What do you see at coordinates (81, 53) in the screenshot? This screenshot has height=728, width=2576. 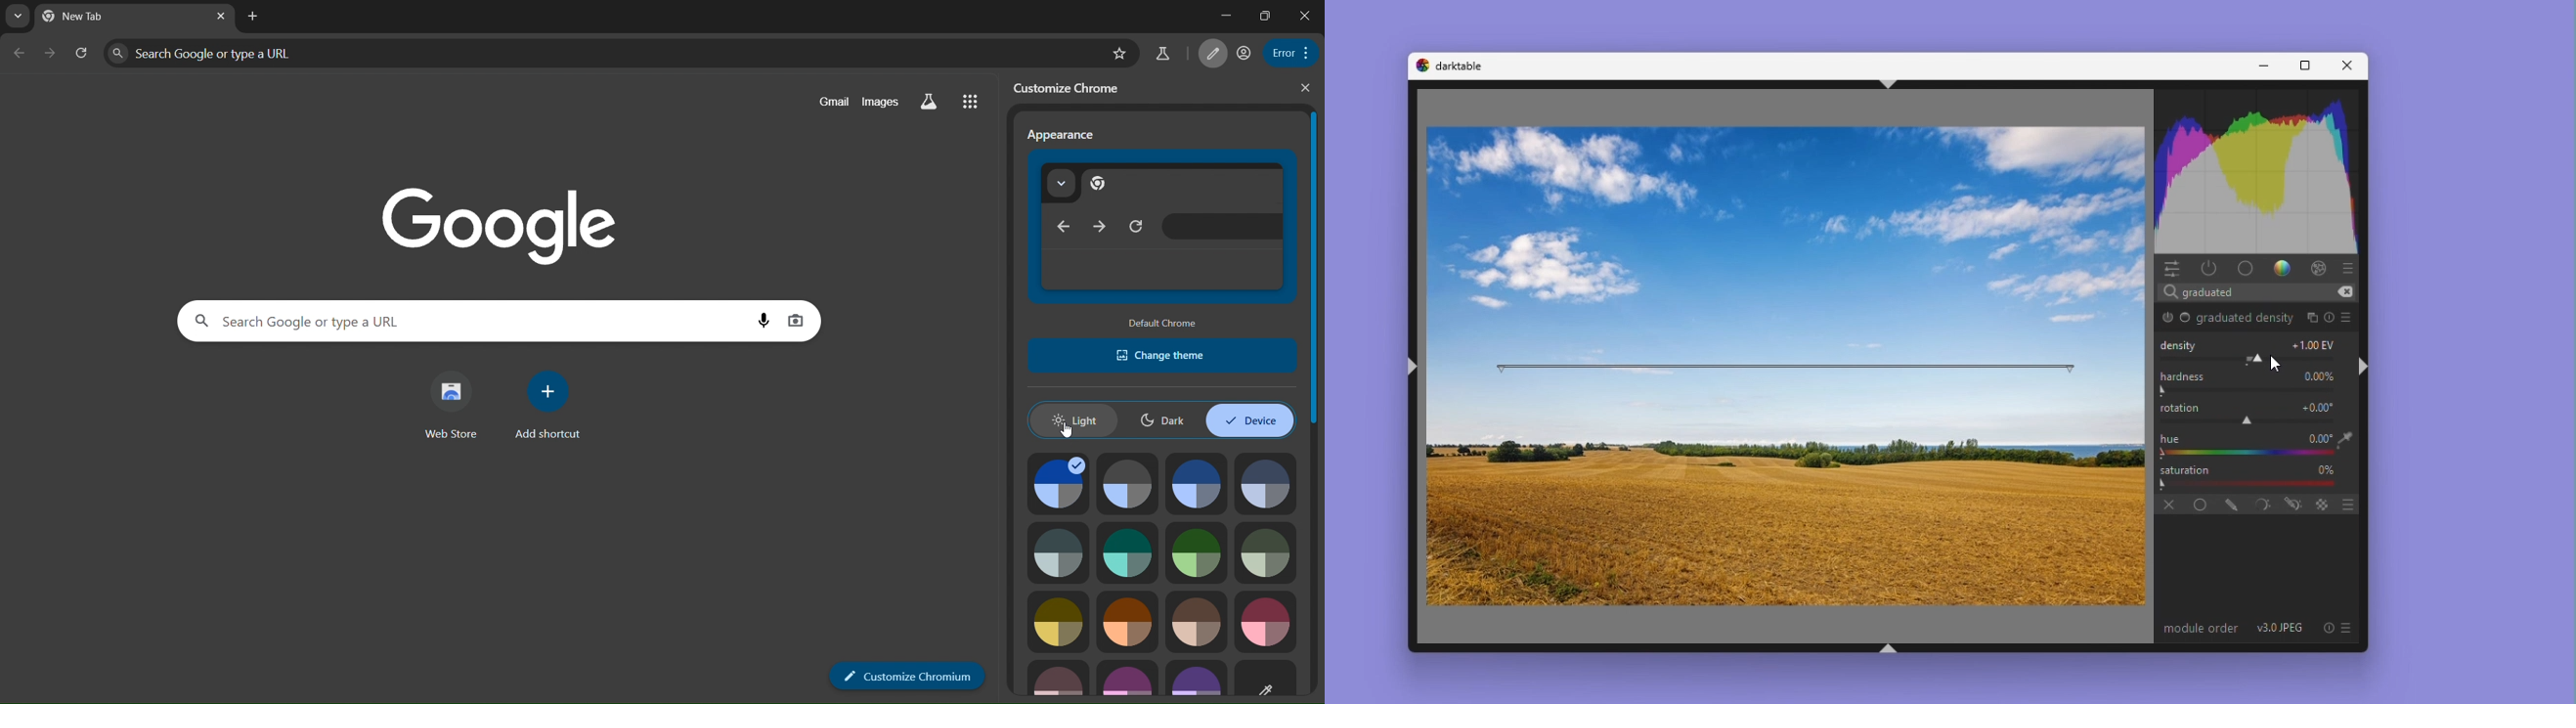 I see `reload page` at bounding box center [81, 53].